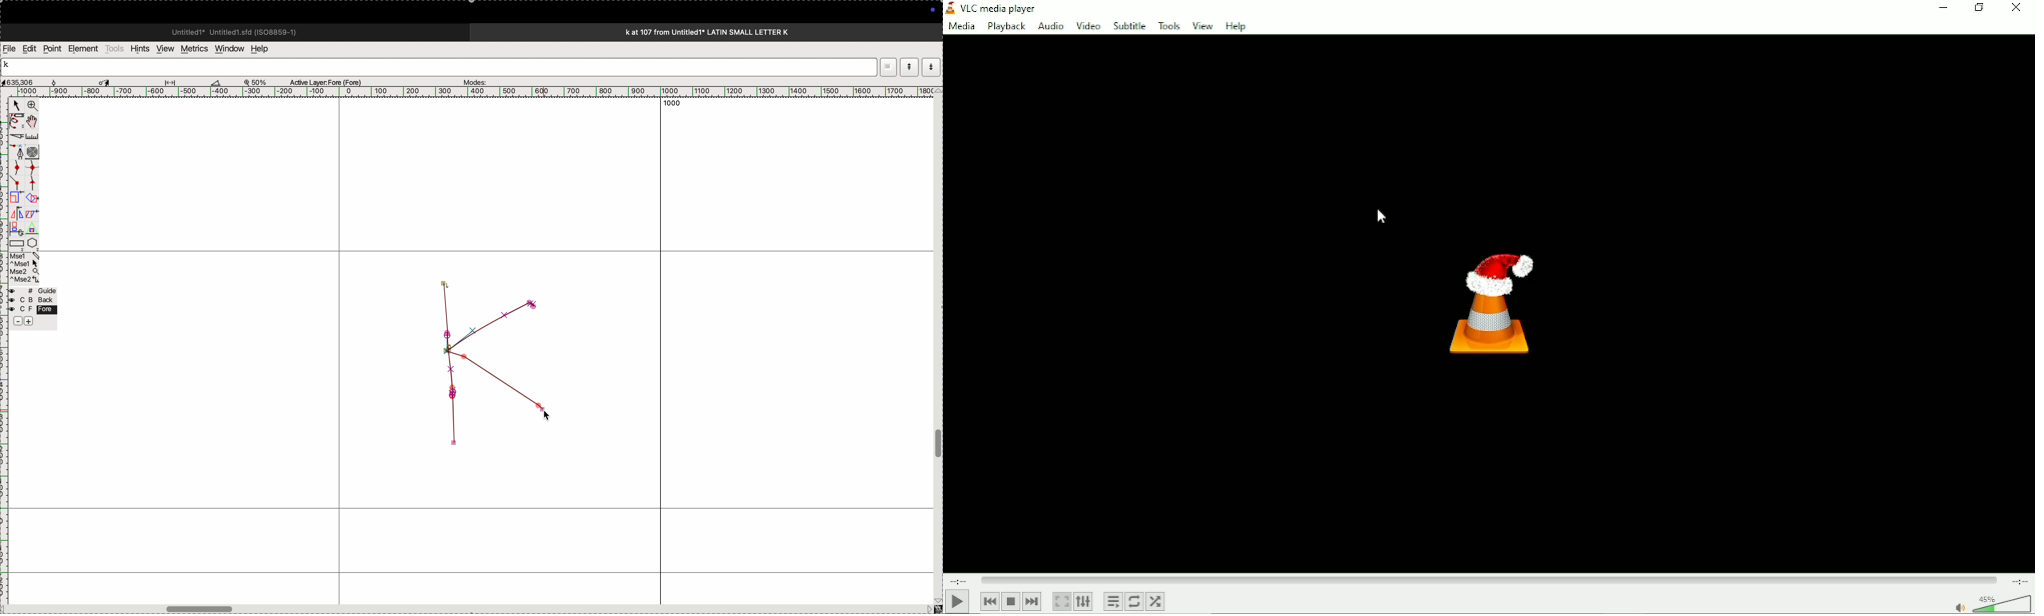  What do you see at coordinates (40, 151) in the screenshot?
I see `cirlcels` at bounding box center [40, 151].